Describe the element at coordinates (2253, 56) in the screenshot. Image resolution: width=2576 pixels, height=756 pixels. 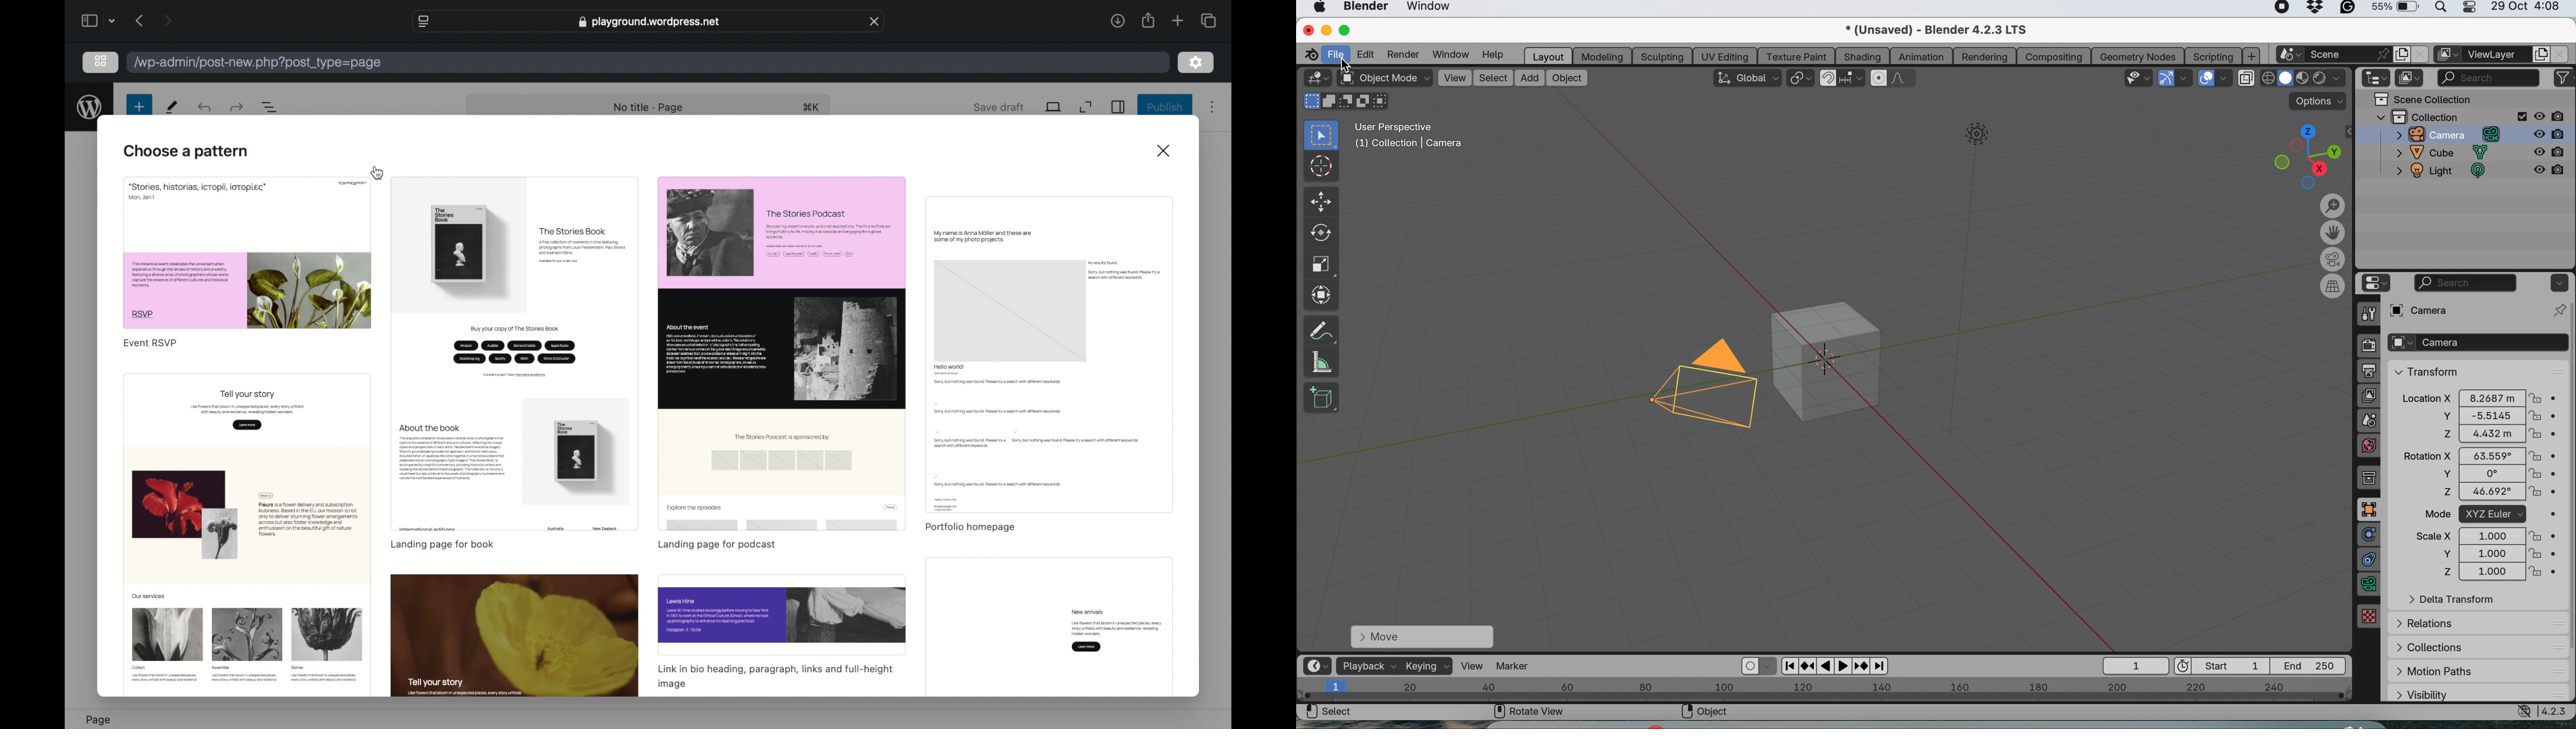
I see `add` at that location.